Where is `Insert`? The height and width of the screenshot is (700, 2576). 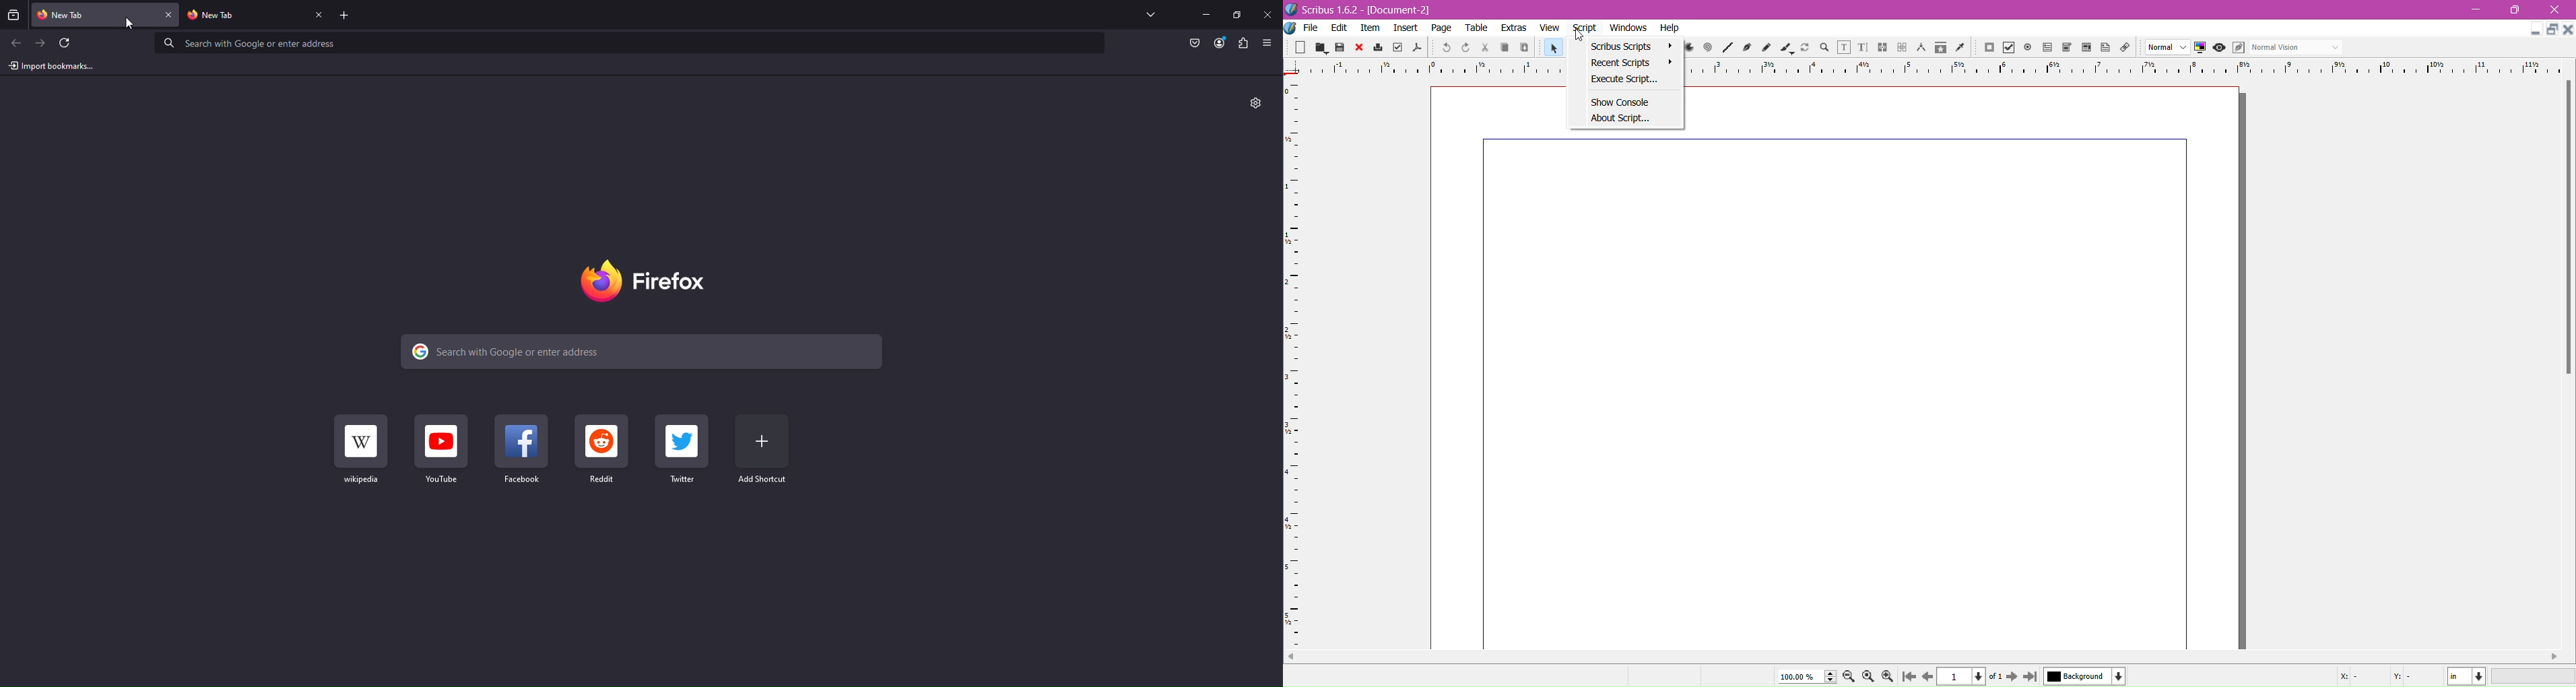 Insert is located at coordinates (1405, 28).